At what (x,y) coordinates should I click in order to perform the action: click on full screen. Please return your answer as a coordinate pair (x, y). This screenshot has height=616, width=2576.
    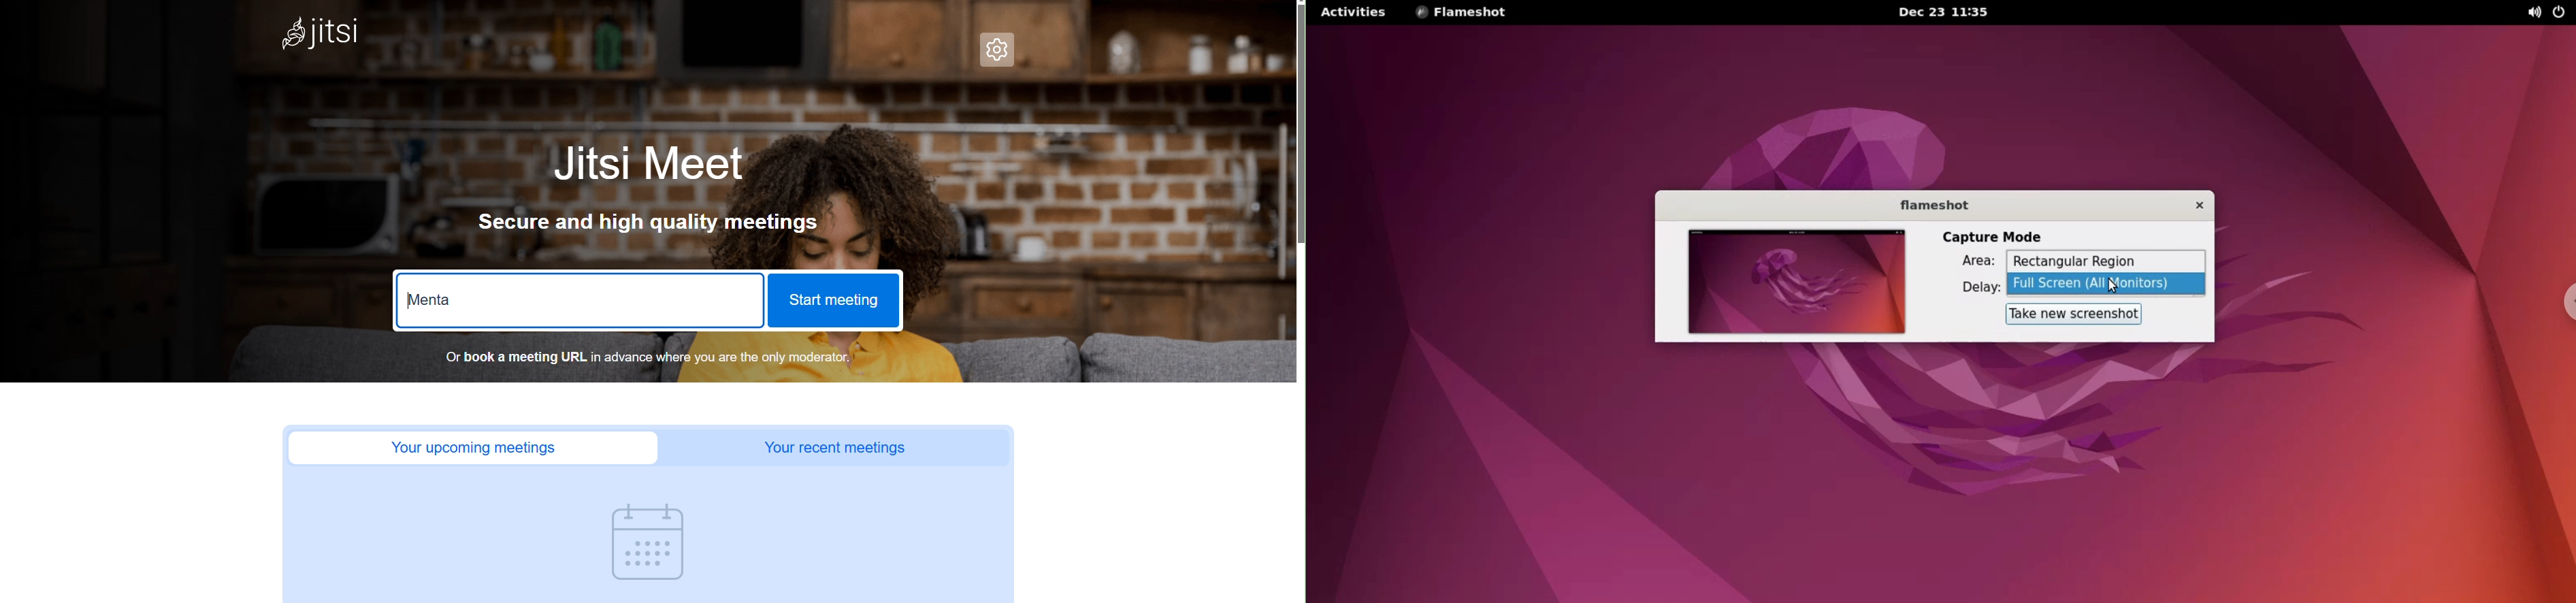
    Looking at the image, I should click on (2110, 285).